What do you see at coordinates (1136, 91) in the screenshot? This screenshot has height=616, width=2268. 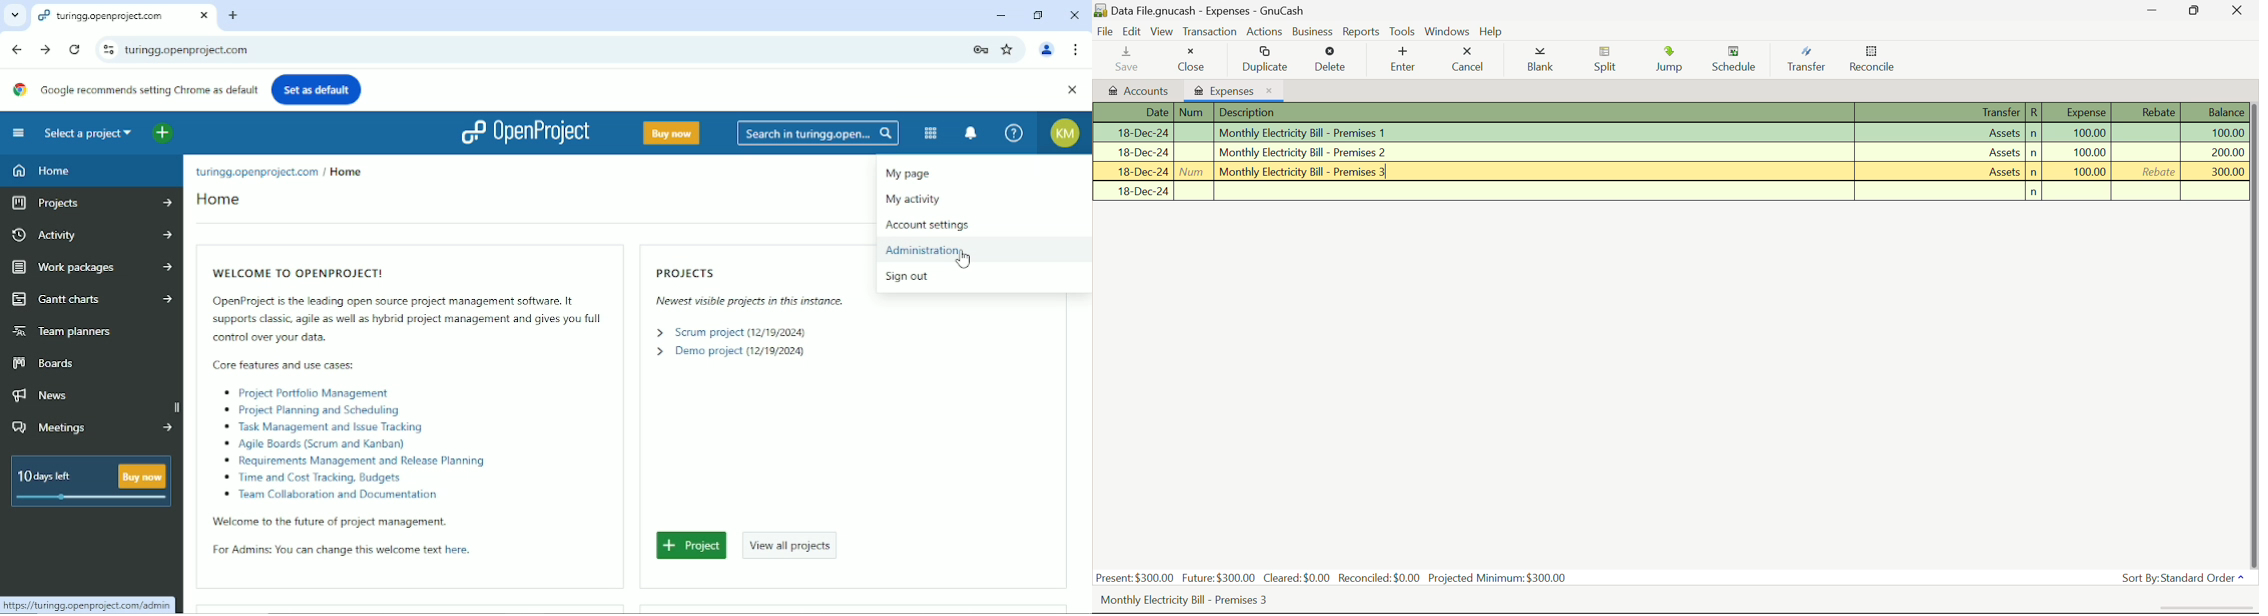 I see `Accounts` at bounding box center [1136, 91].